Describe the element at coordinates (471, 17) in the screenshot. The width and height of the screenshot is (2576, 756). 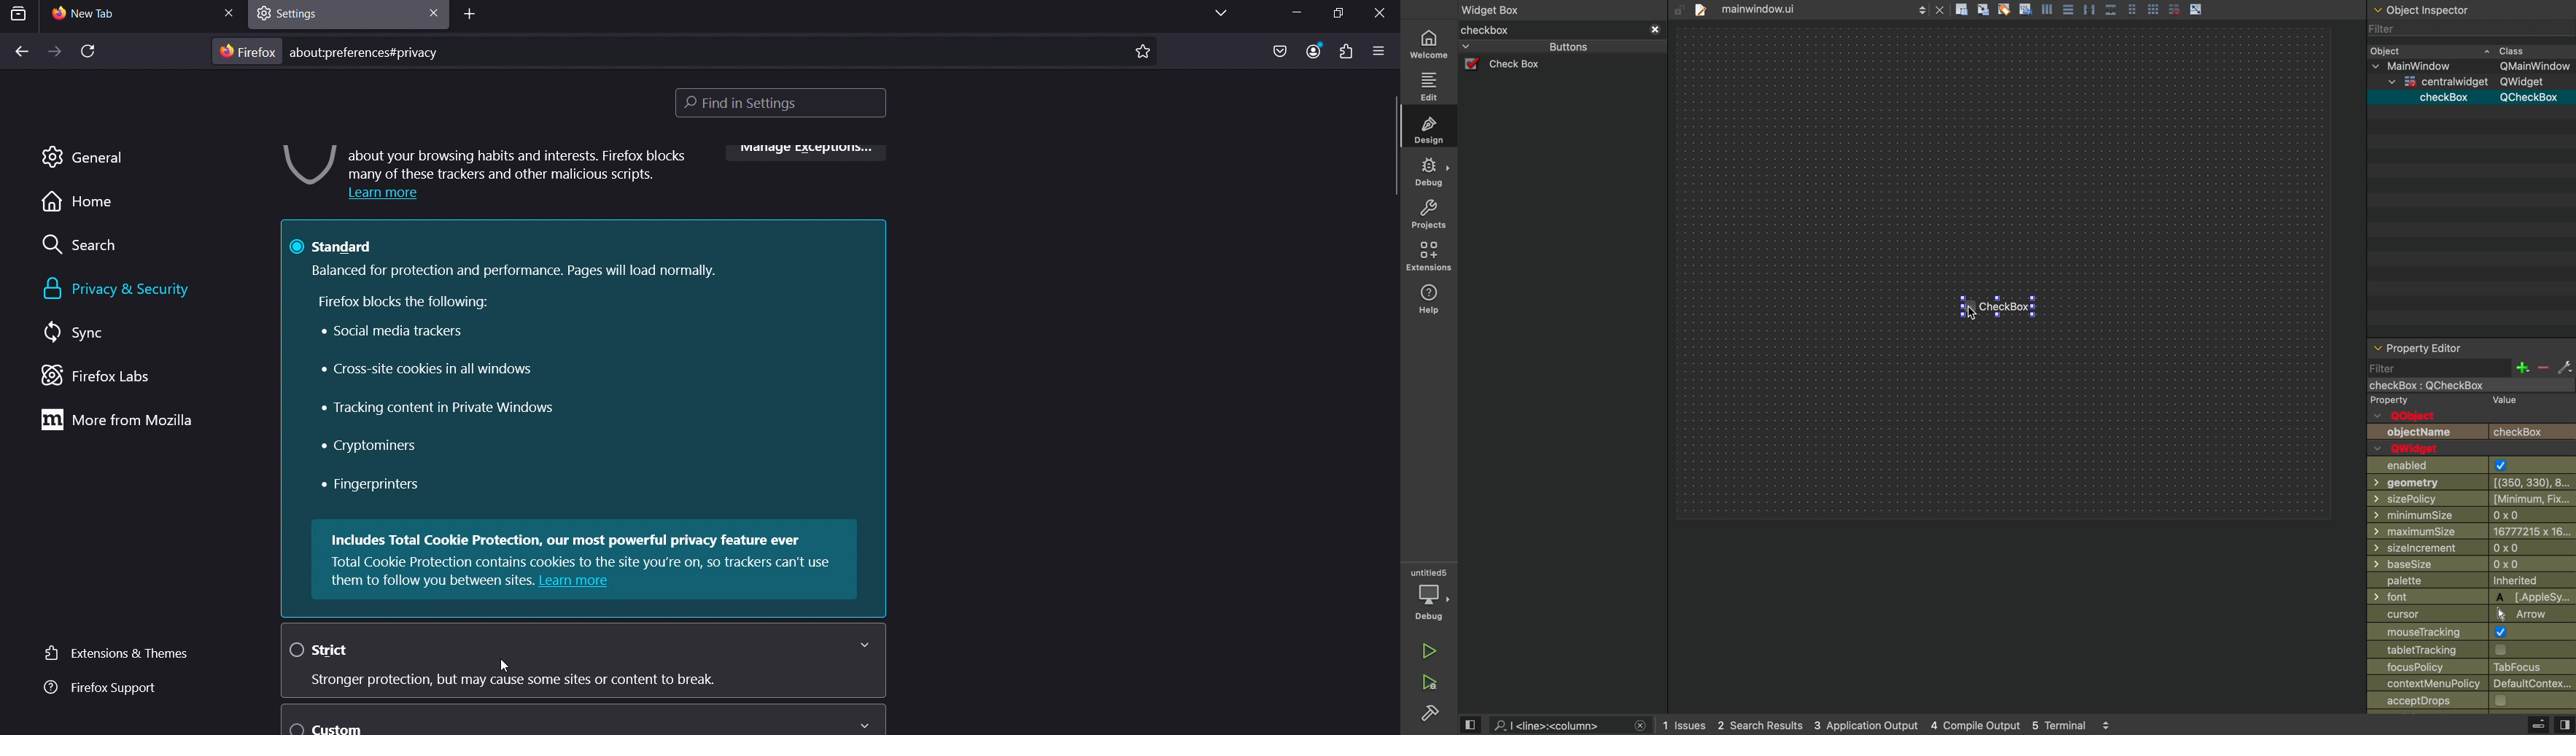
I see `add tab` at that location.